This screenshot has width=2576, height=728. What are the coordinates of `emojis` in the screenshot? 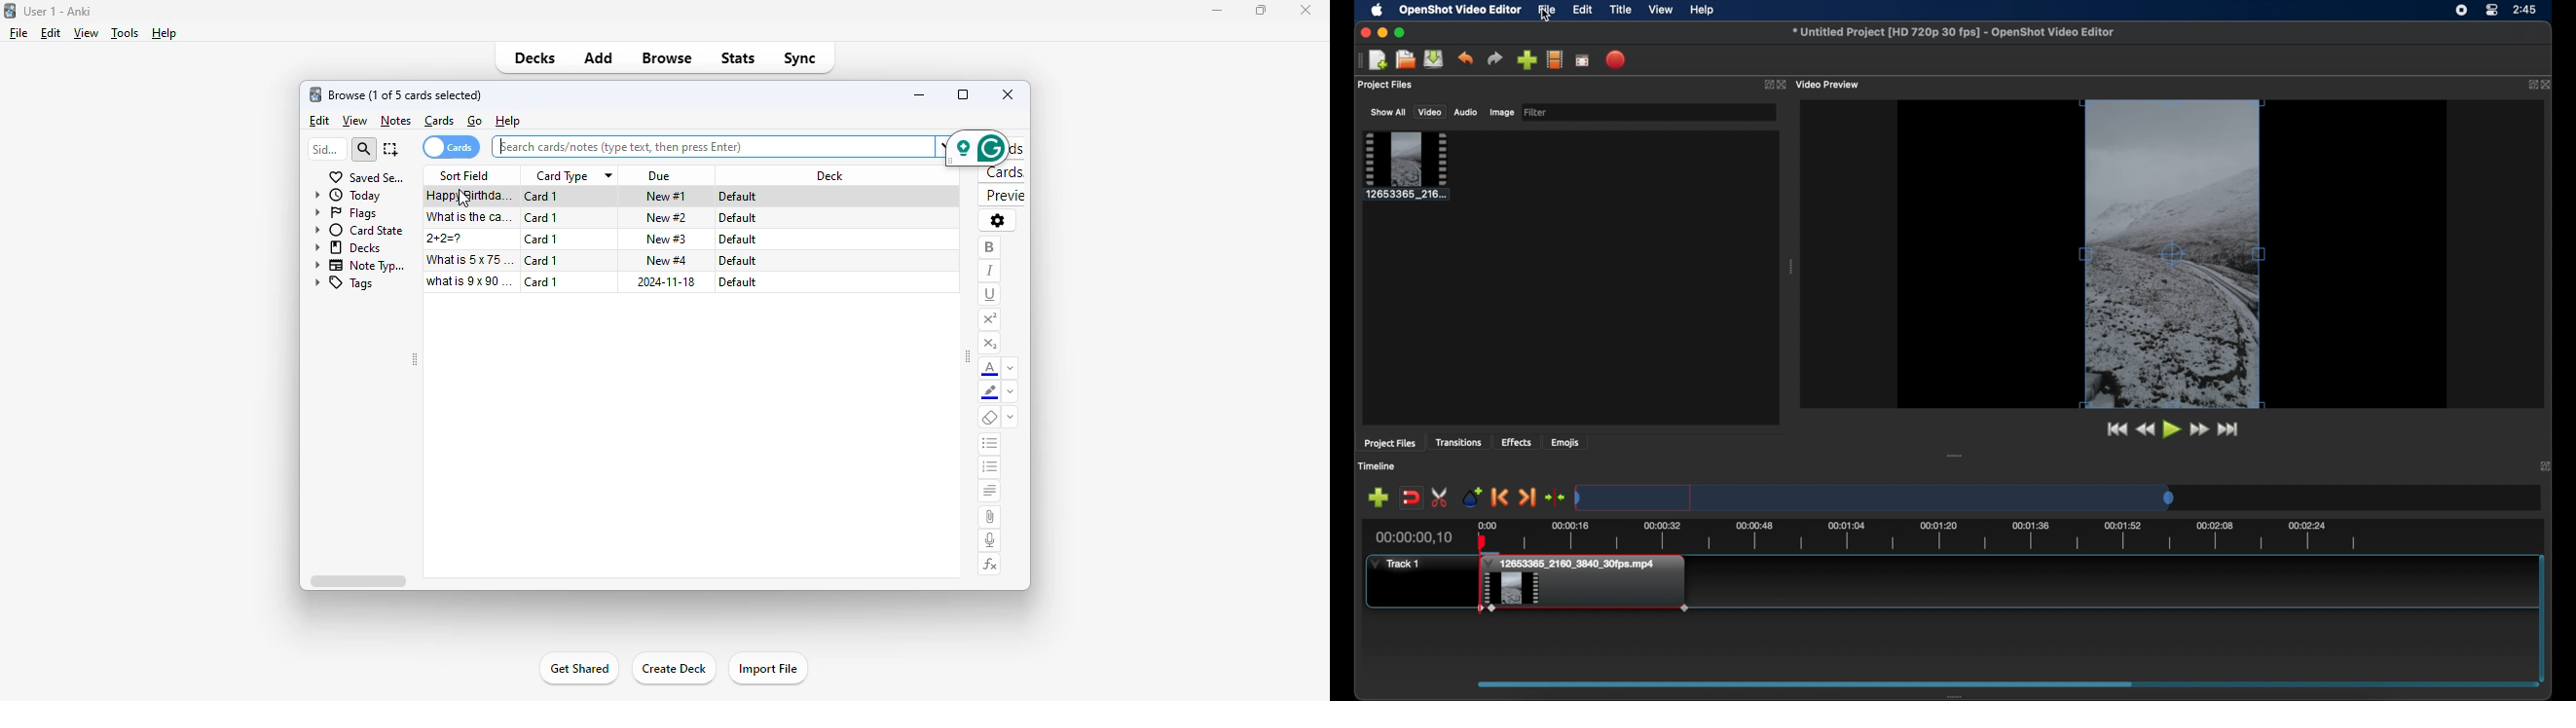 It's located at (1566, 442).